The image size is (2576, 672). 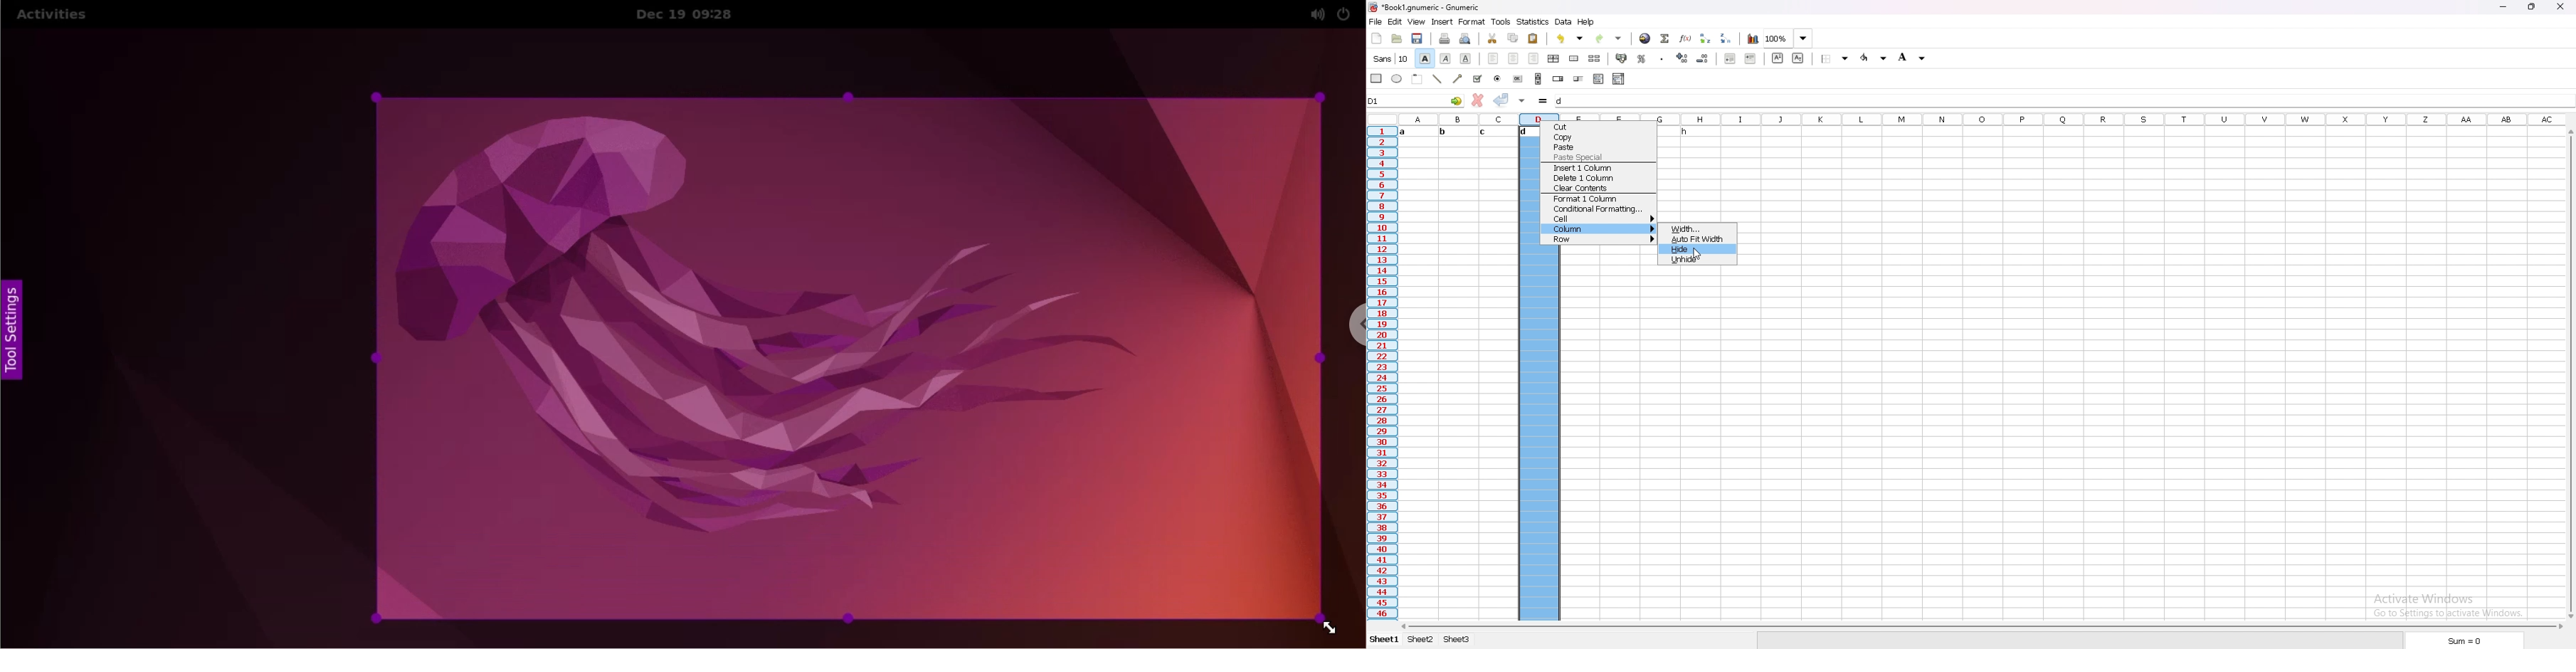 I want to click on file name, so click(x=1424, y=6).